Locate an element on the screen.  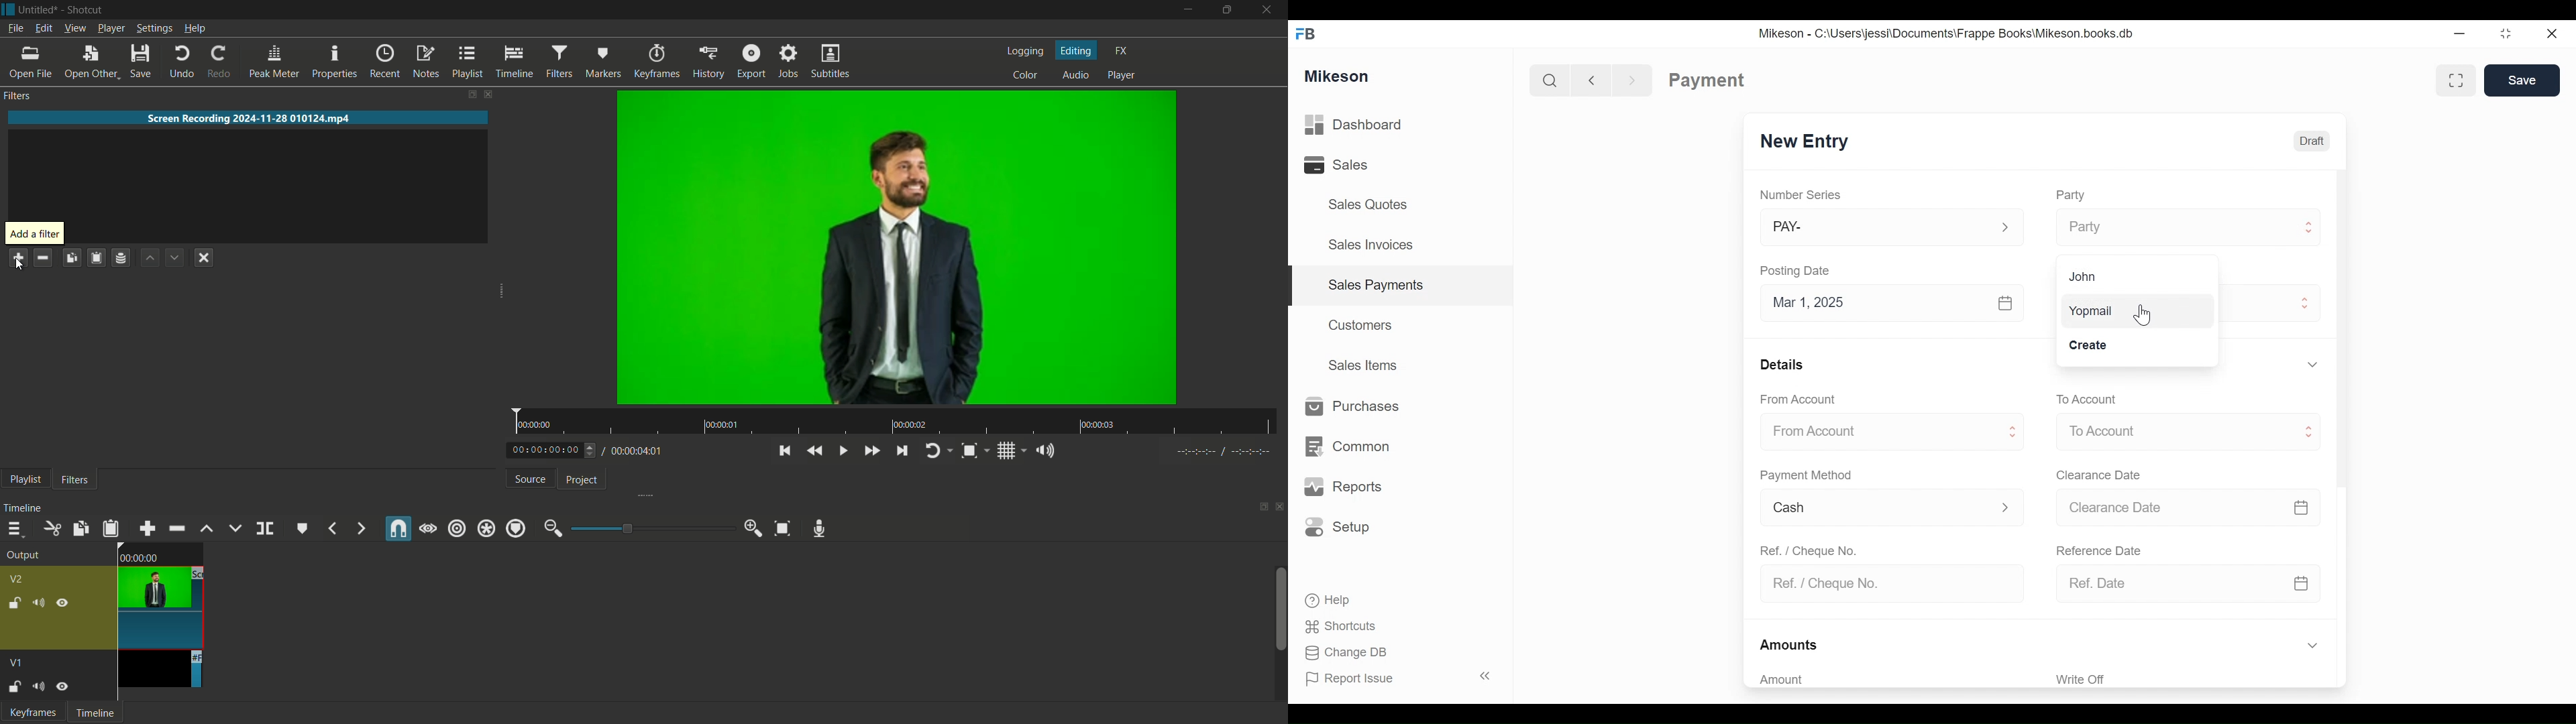
Tuning is located at coordinates (1224, 452).